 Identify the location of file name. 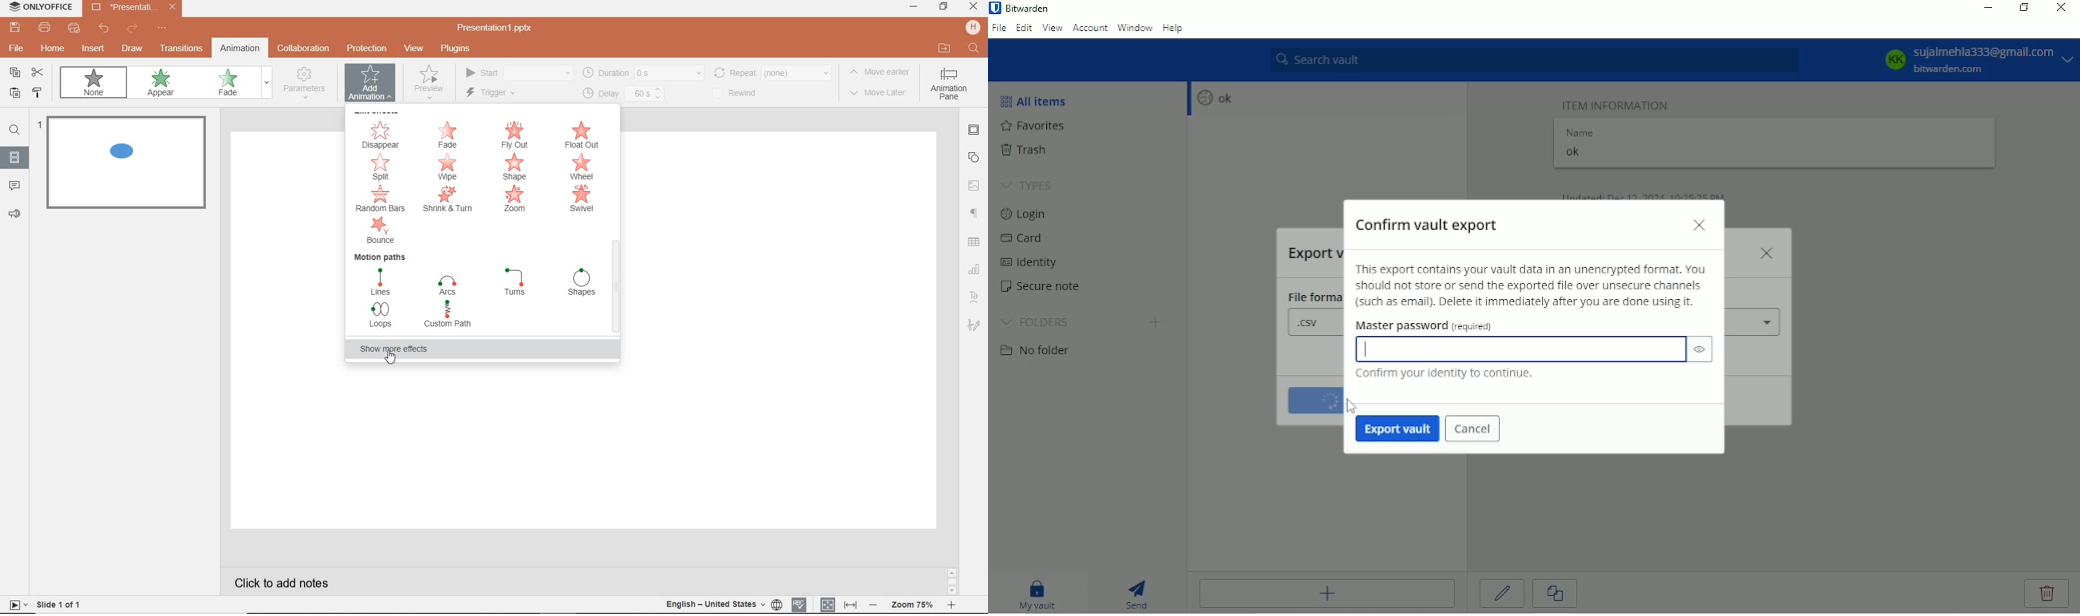
(499, 28).